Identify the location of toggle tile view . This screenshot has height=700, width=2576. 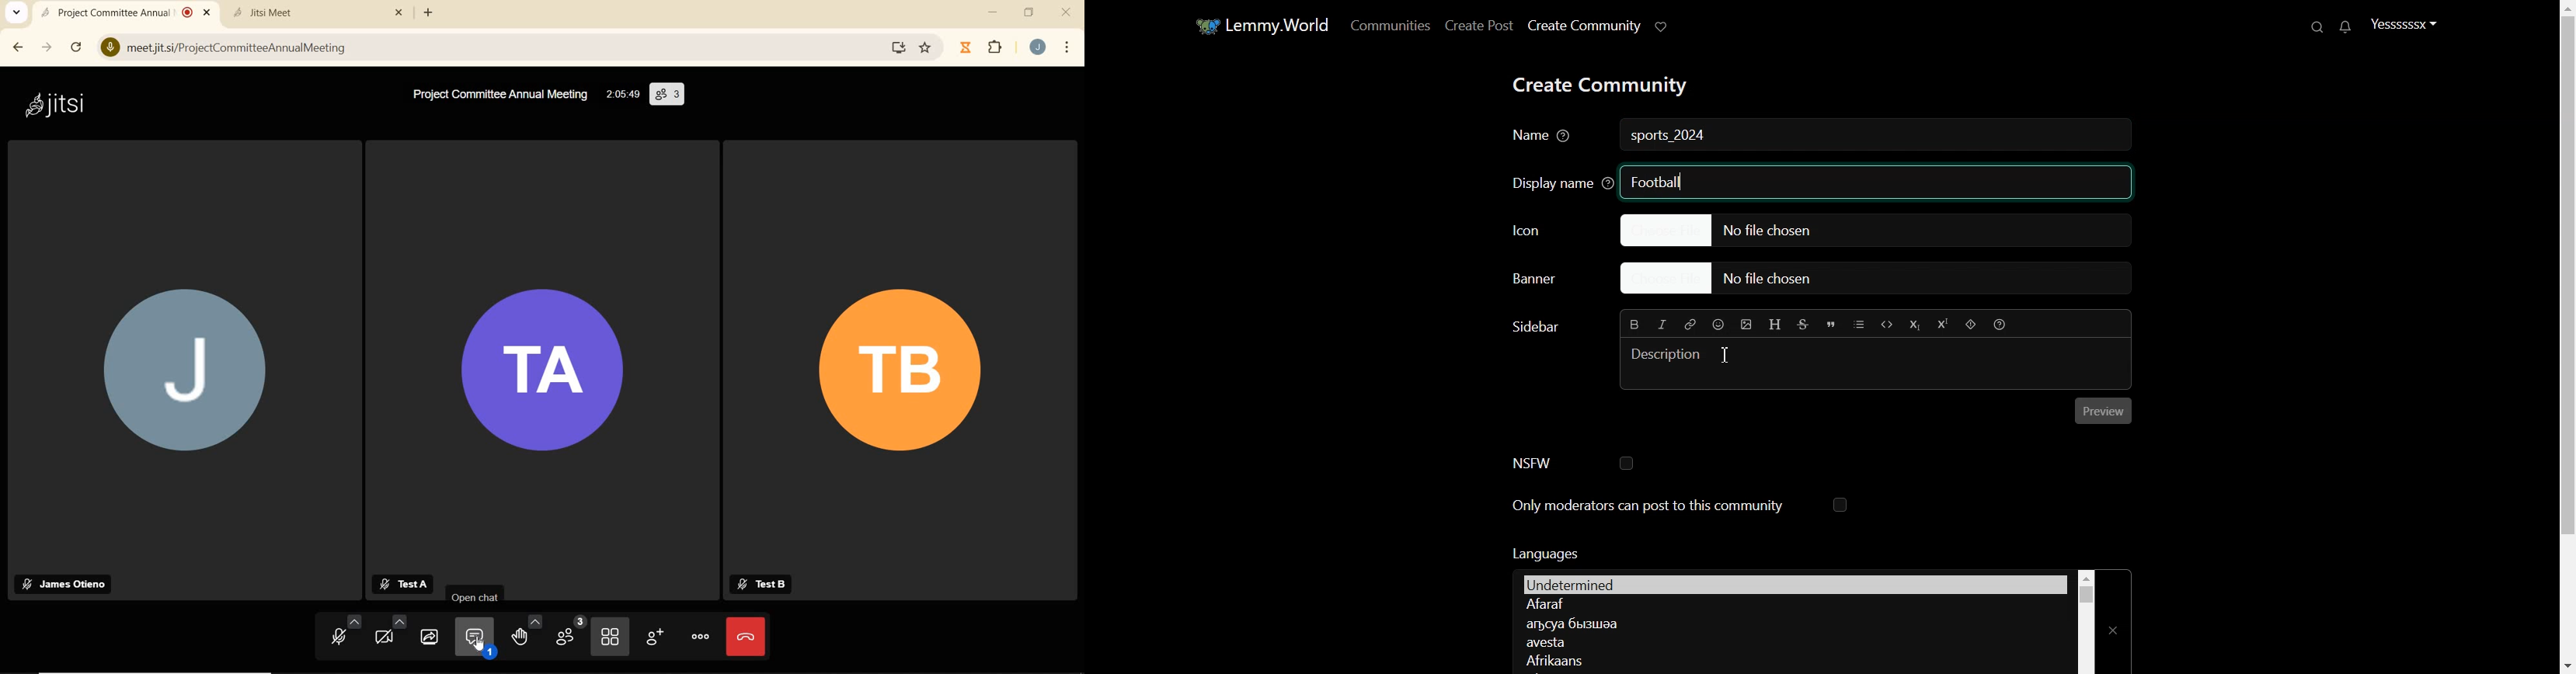
(610, 637).